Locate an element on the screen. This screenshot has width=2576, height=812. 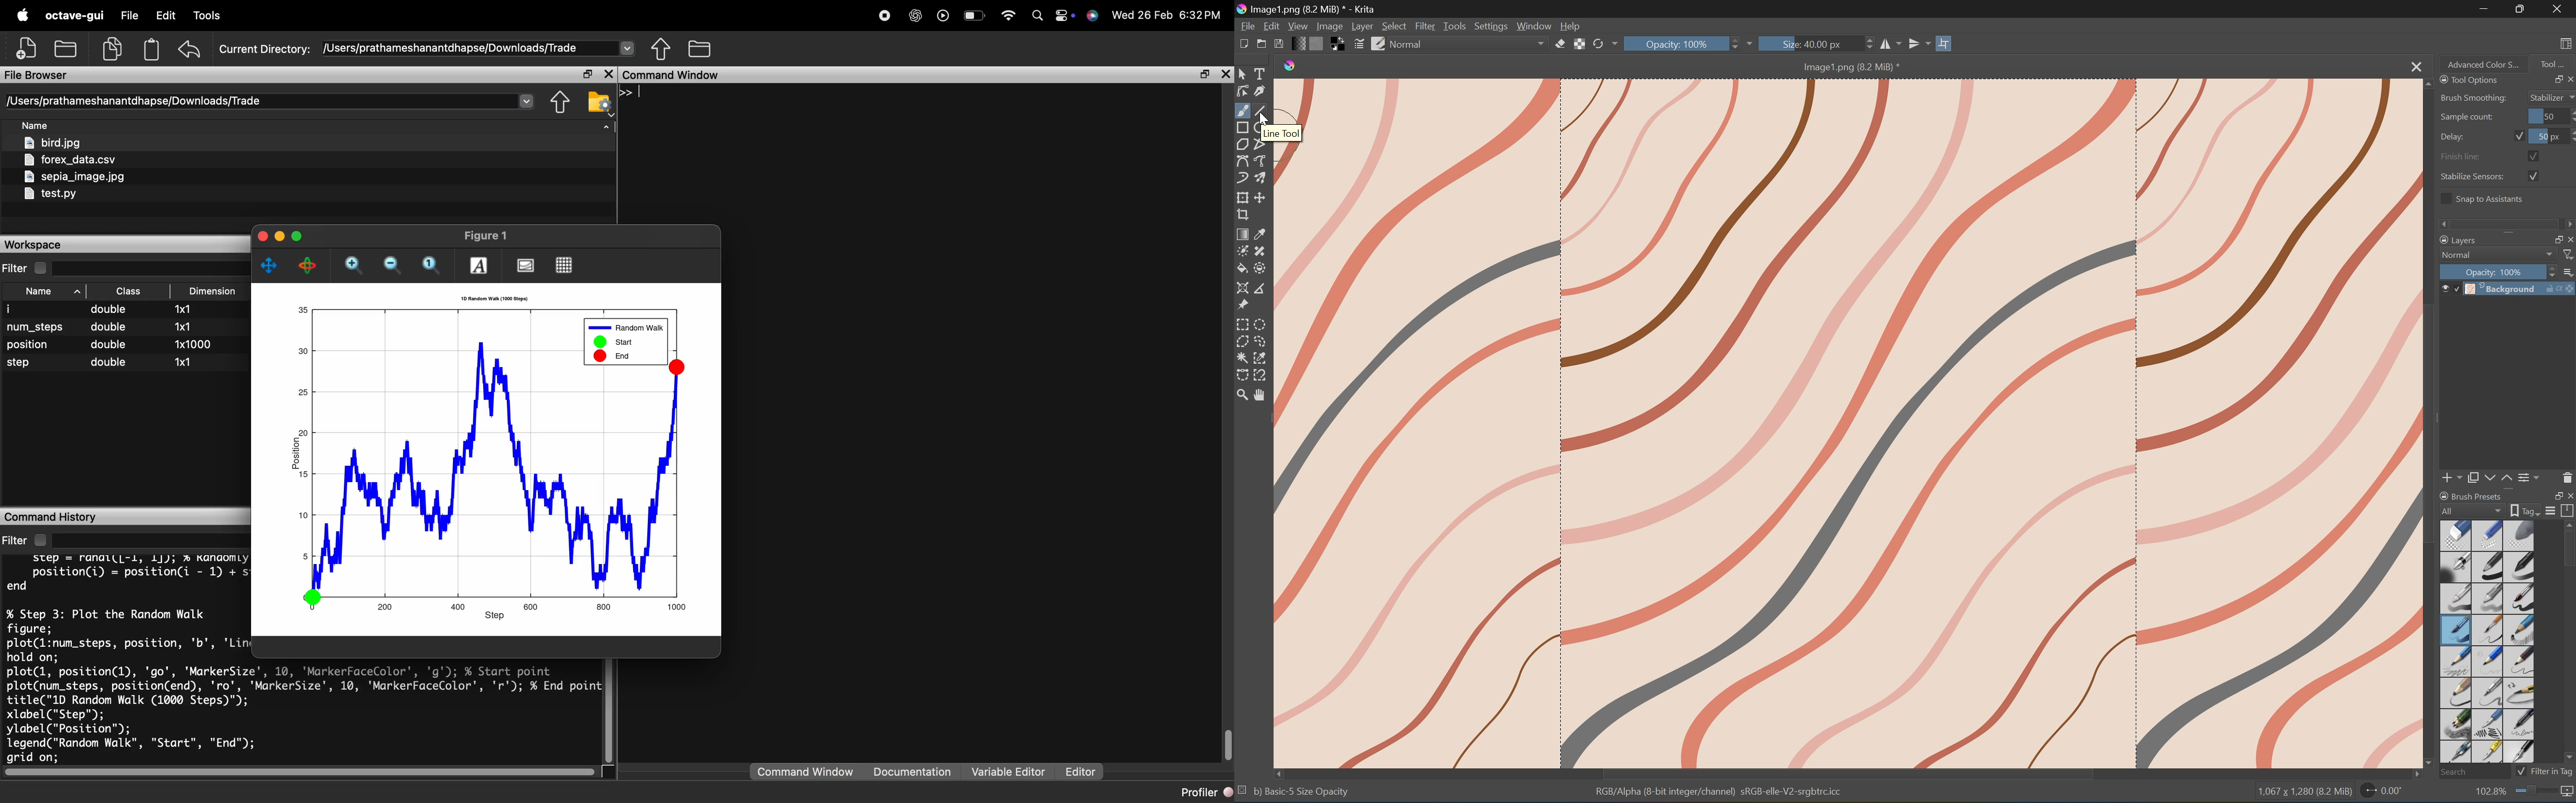
Slider is located at coordinates (2548, 272).